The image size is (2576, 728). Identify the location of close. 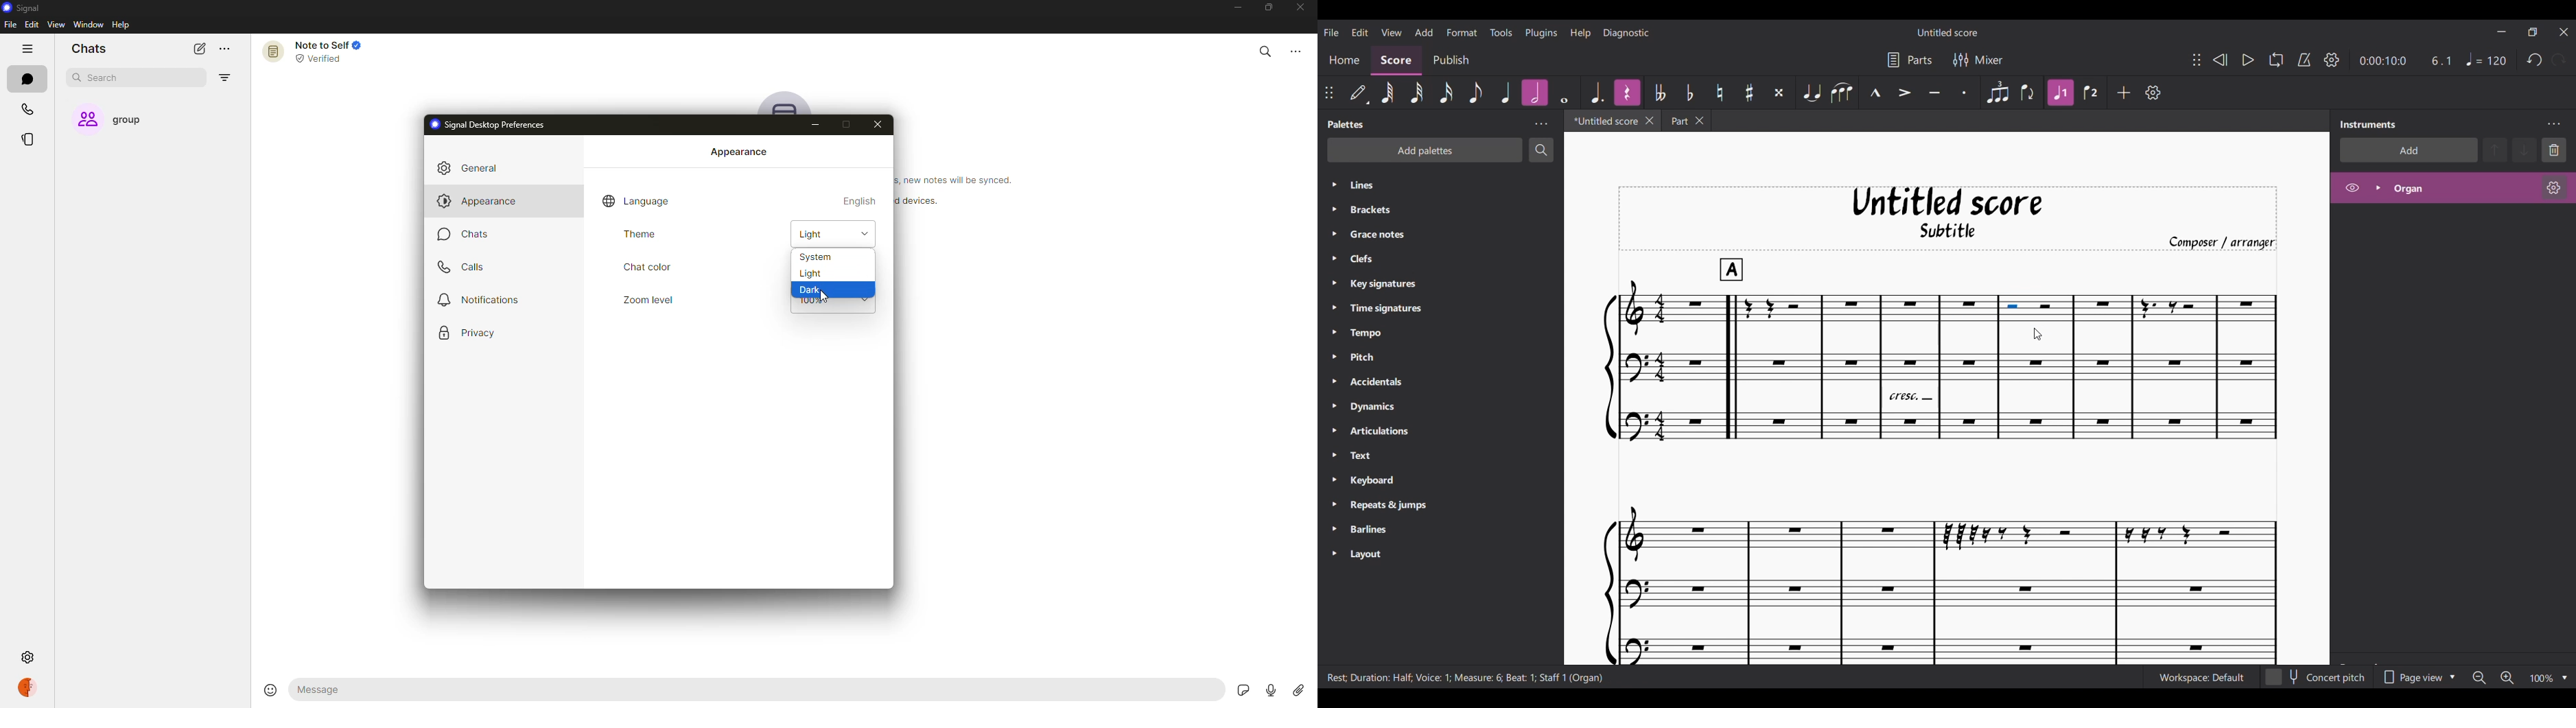
(1302, 8).